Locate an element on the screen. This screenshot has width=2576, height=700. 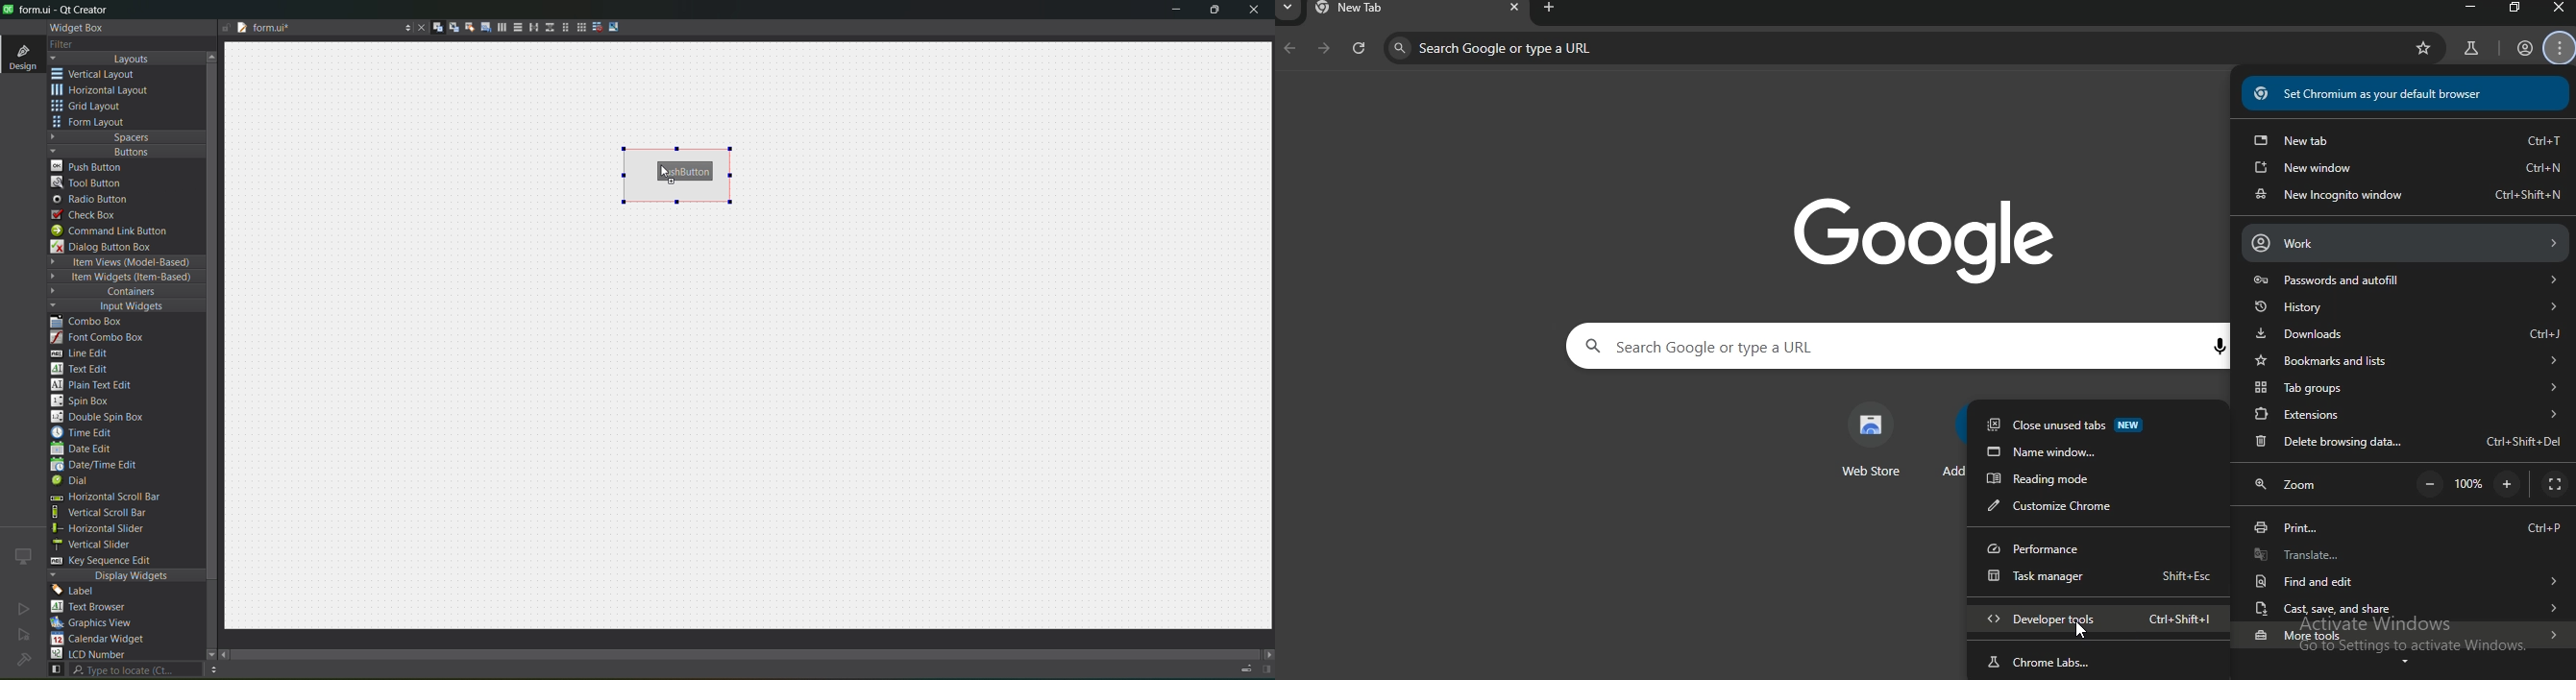
break layout is located at coordinates (594, 28).